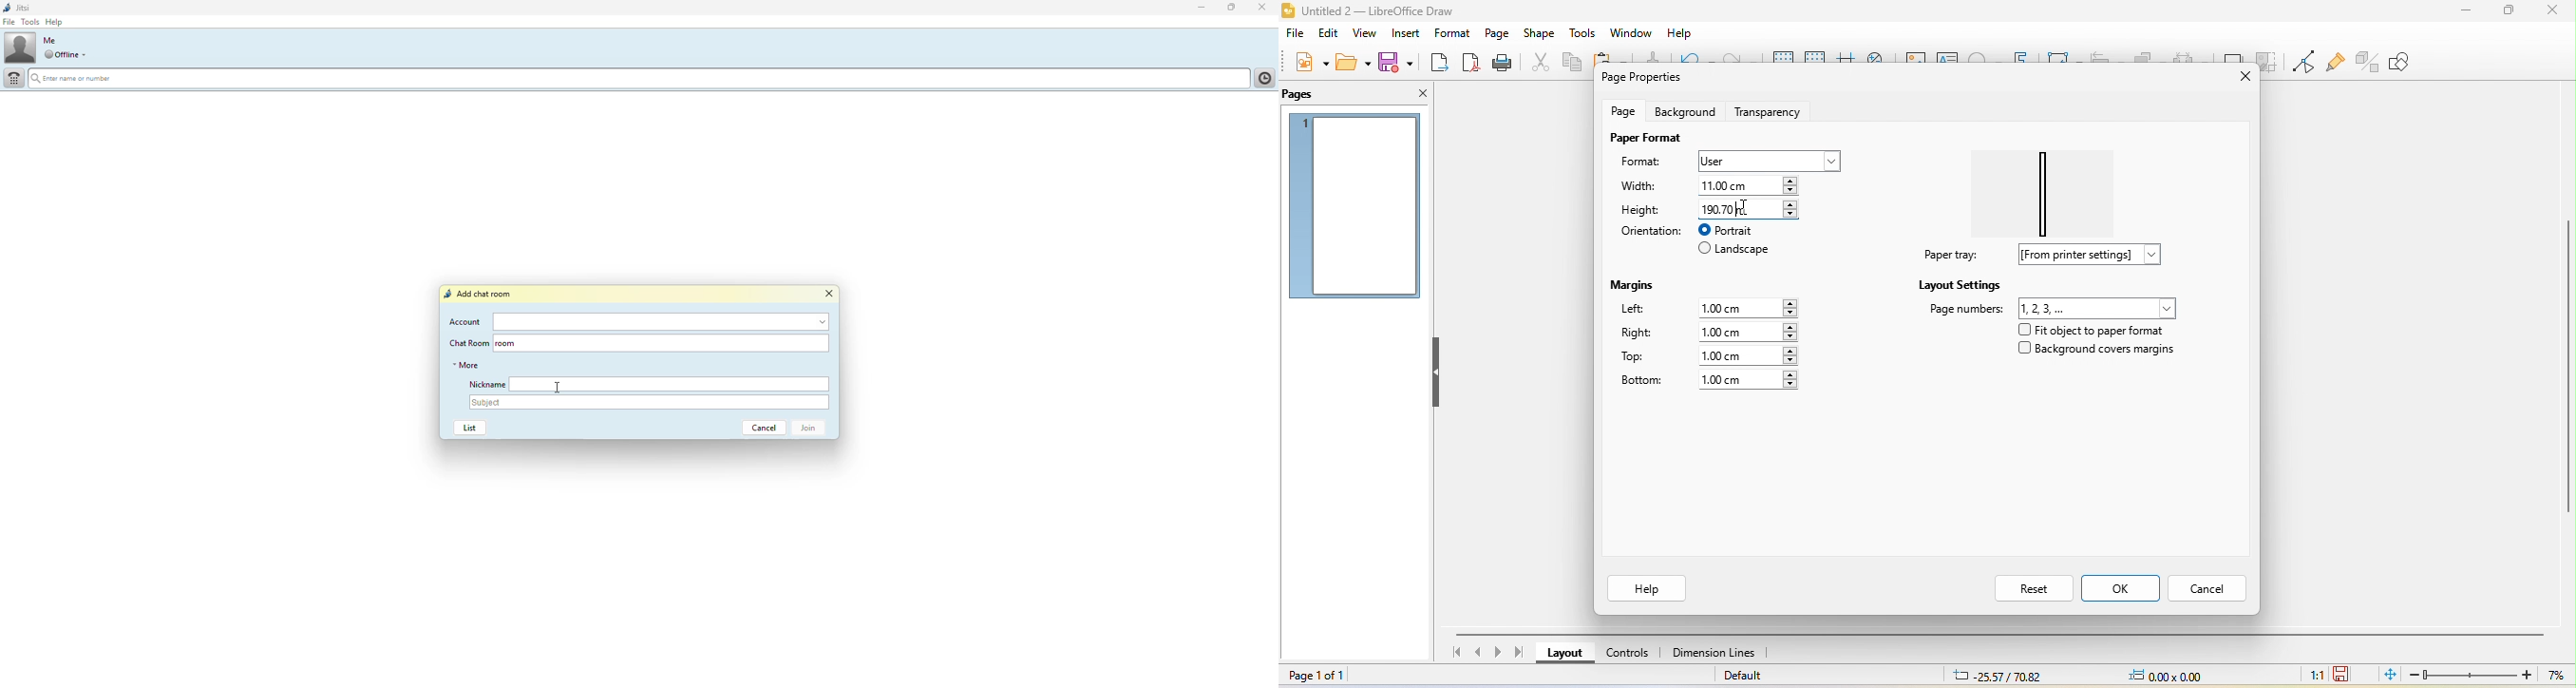 The width and height of the screenshot is (2576, 700). I want to click on cursor, so click(556, 386).